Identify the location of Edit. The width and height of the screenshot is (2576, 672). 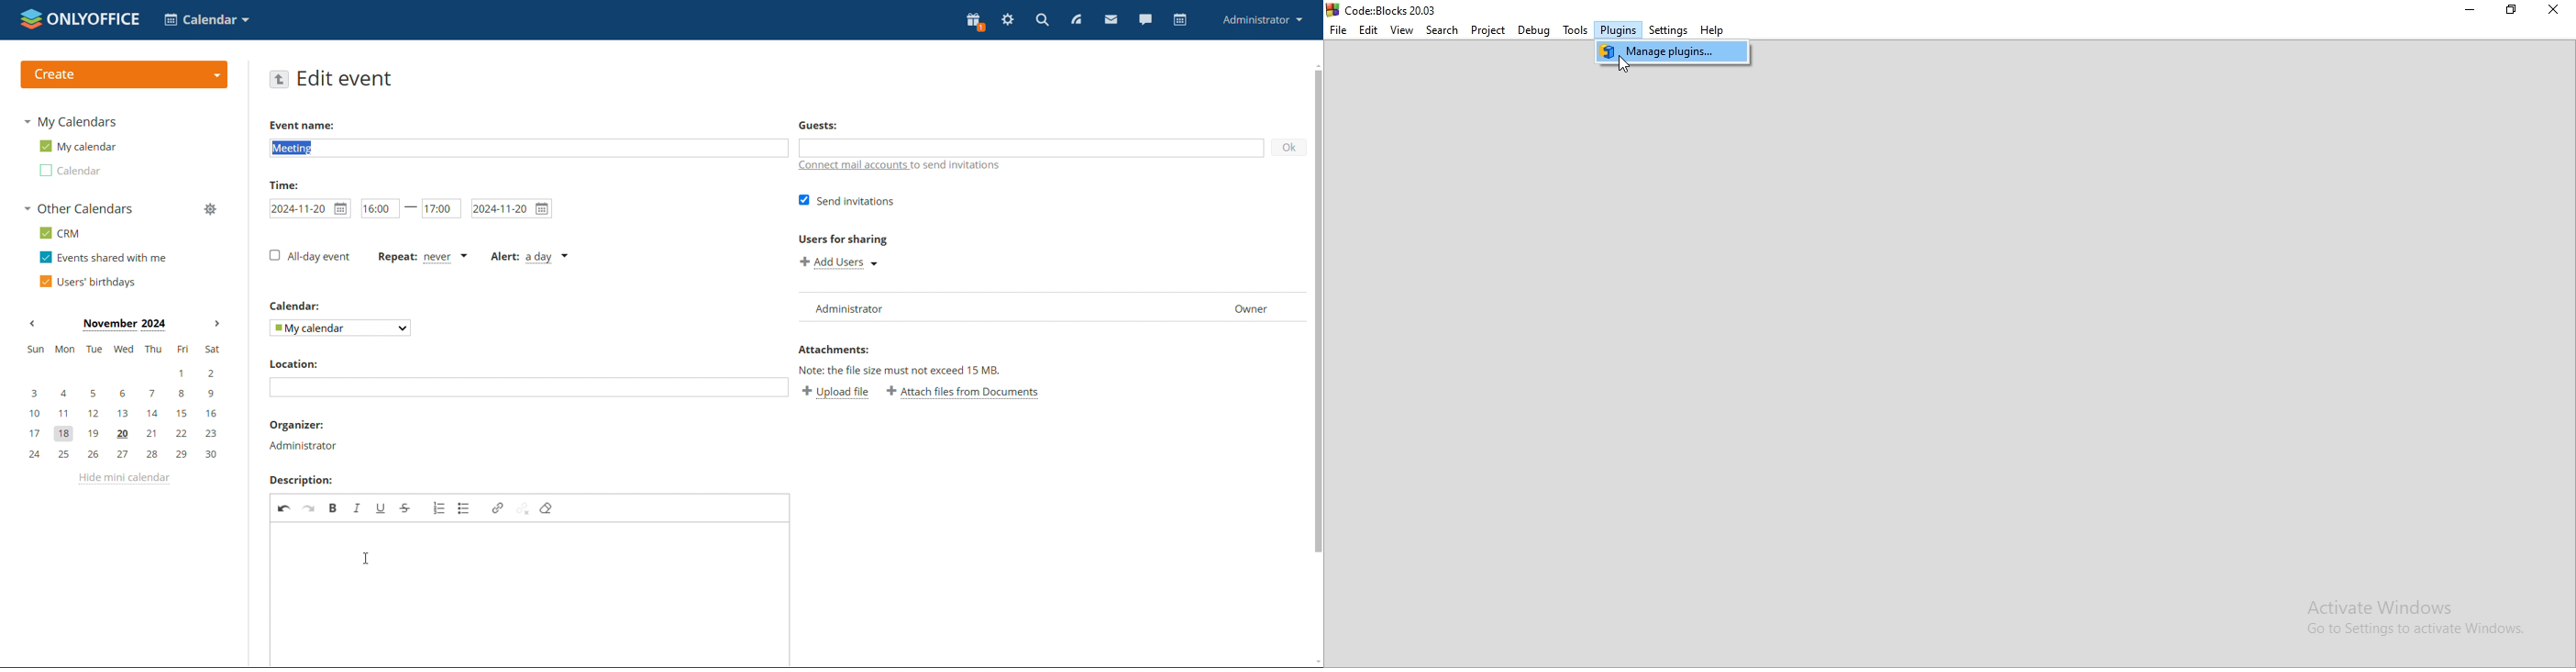
(1368, 30).